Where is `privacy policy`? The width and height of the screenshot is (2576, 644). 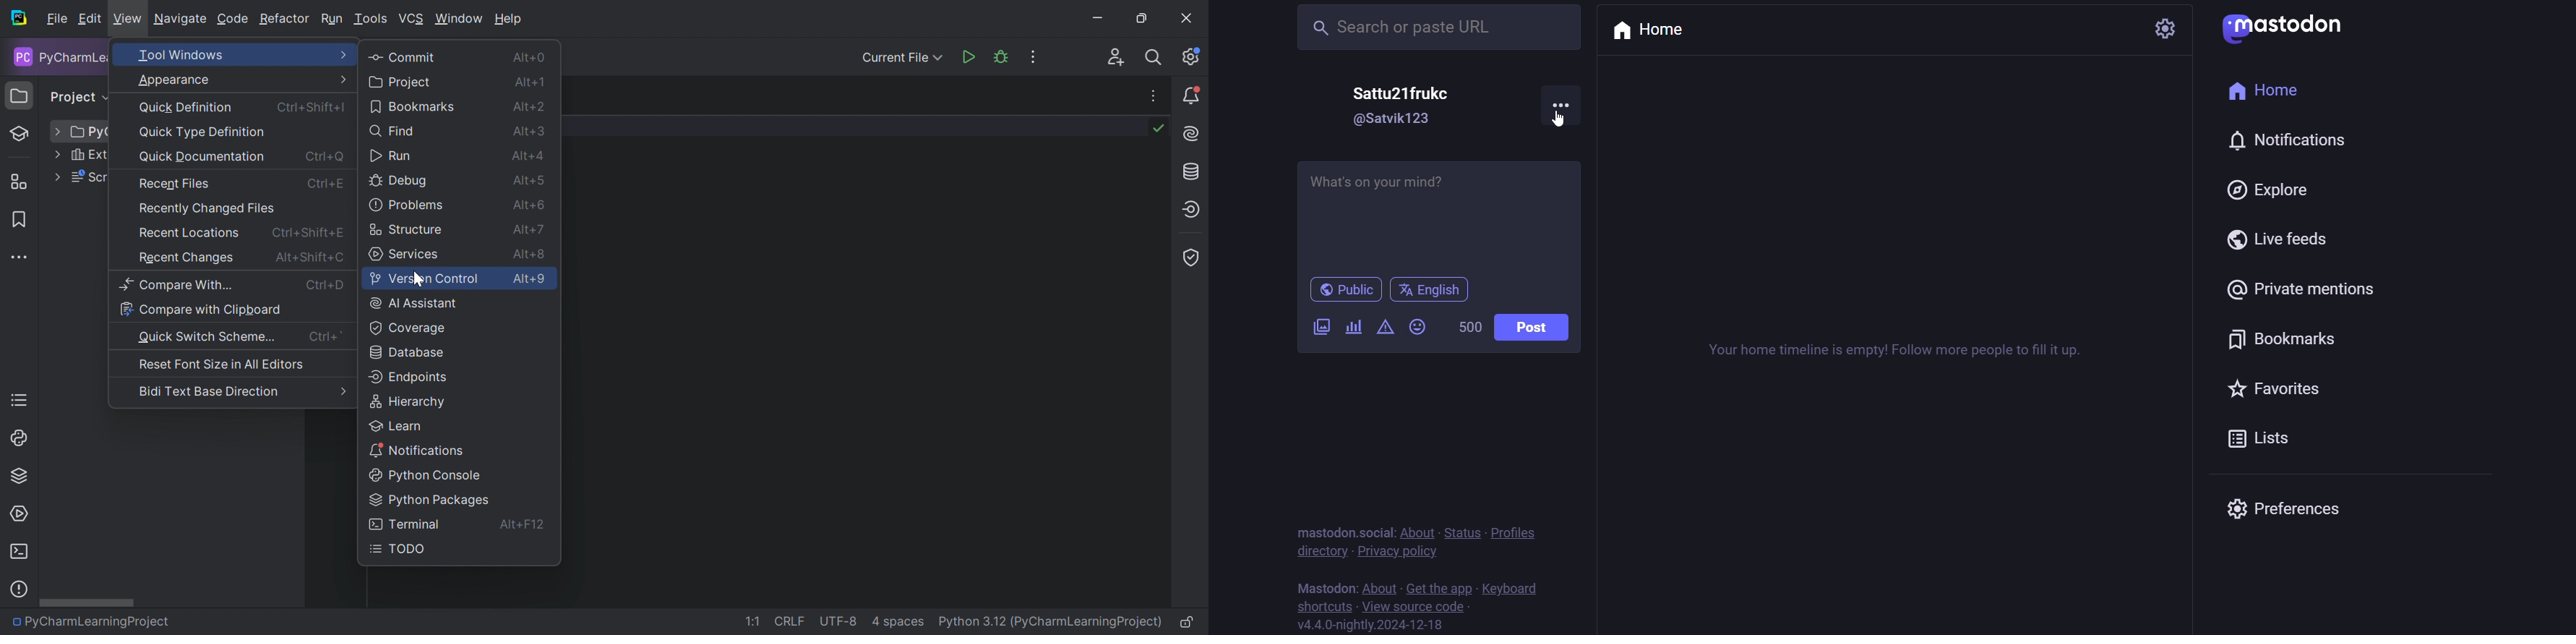 privacy policy is located at coordinates (1402, 552).